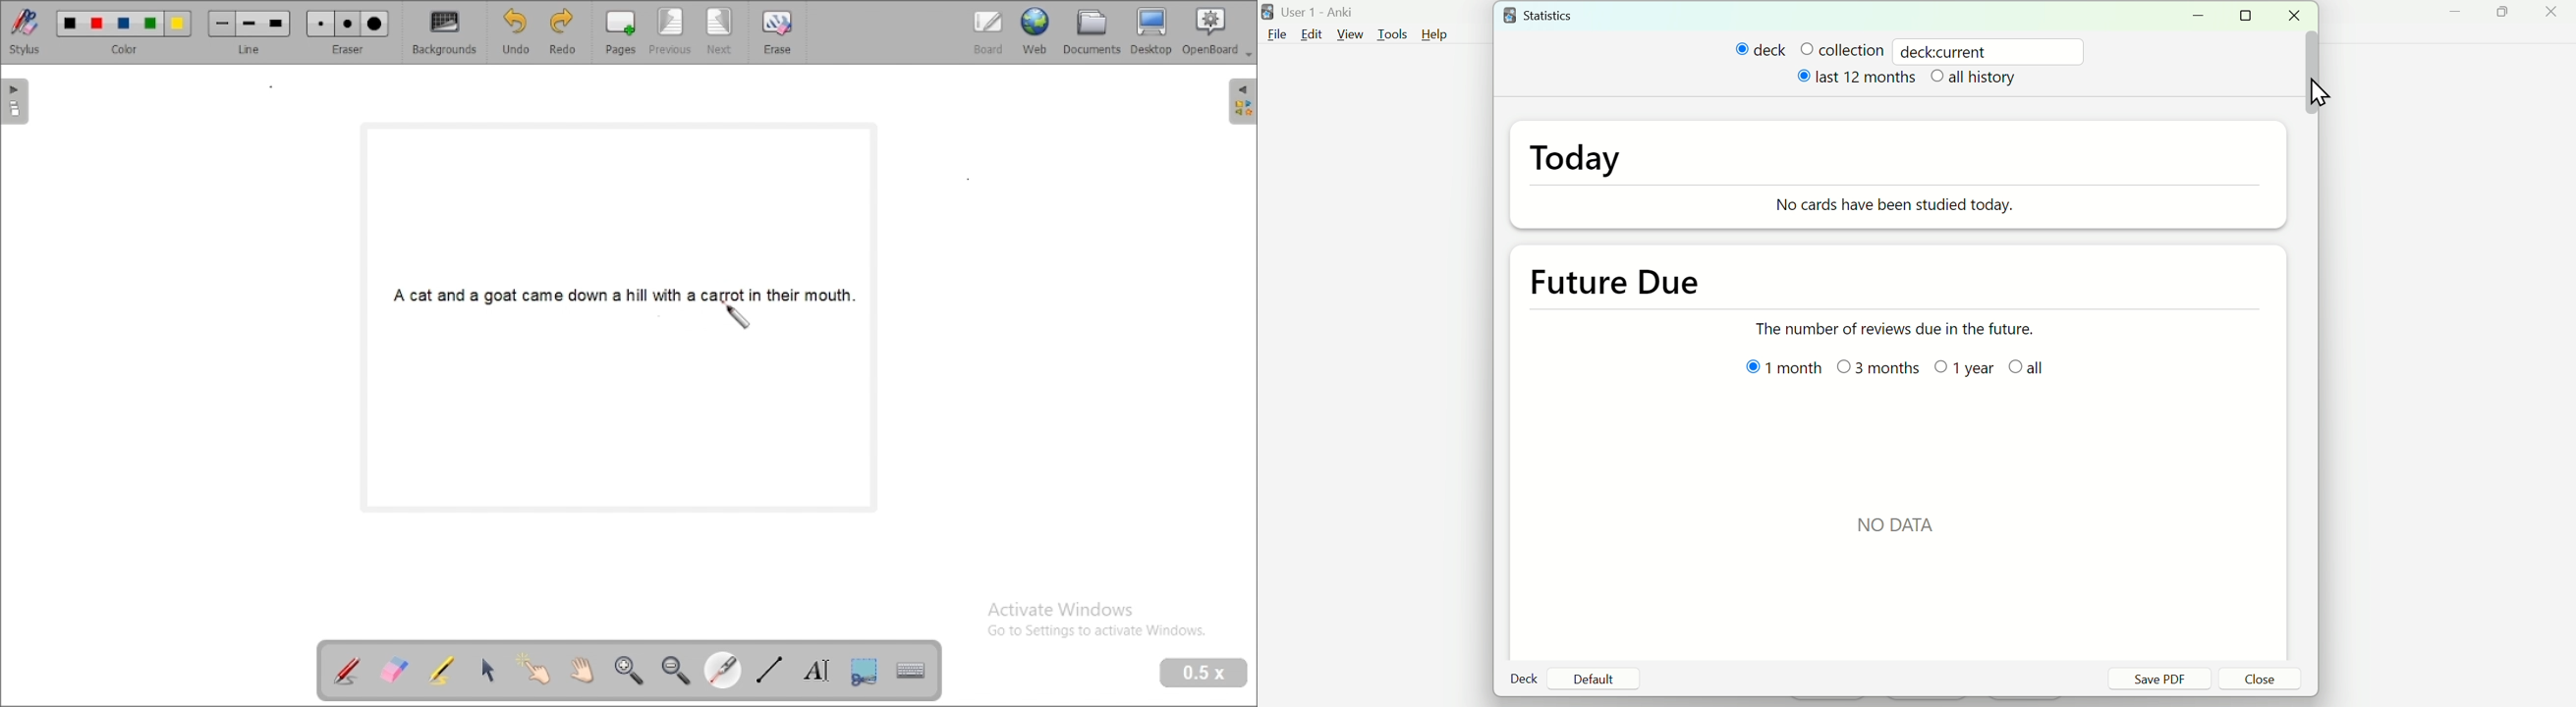 The image size is (2576, 728). I want to click on Help, so click(1441, 34).